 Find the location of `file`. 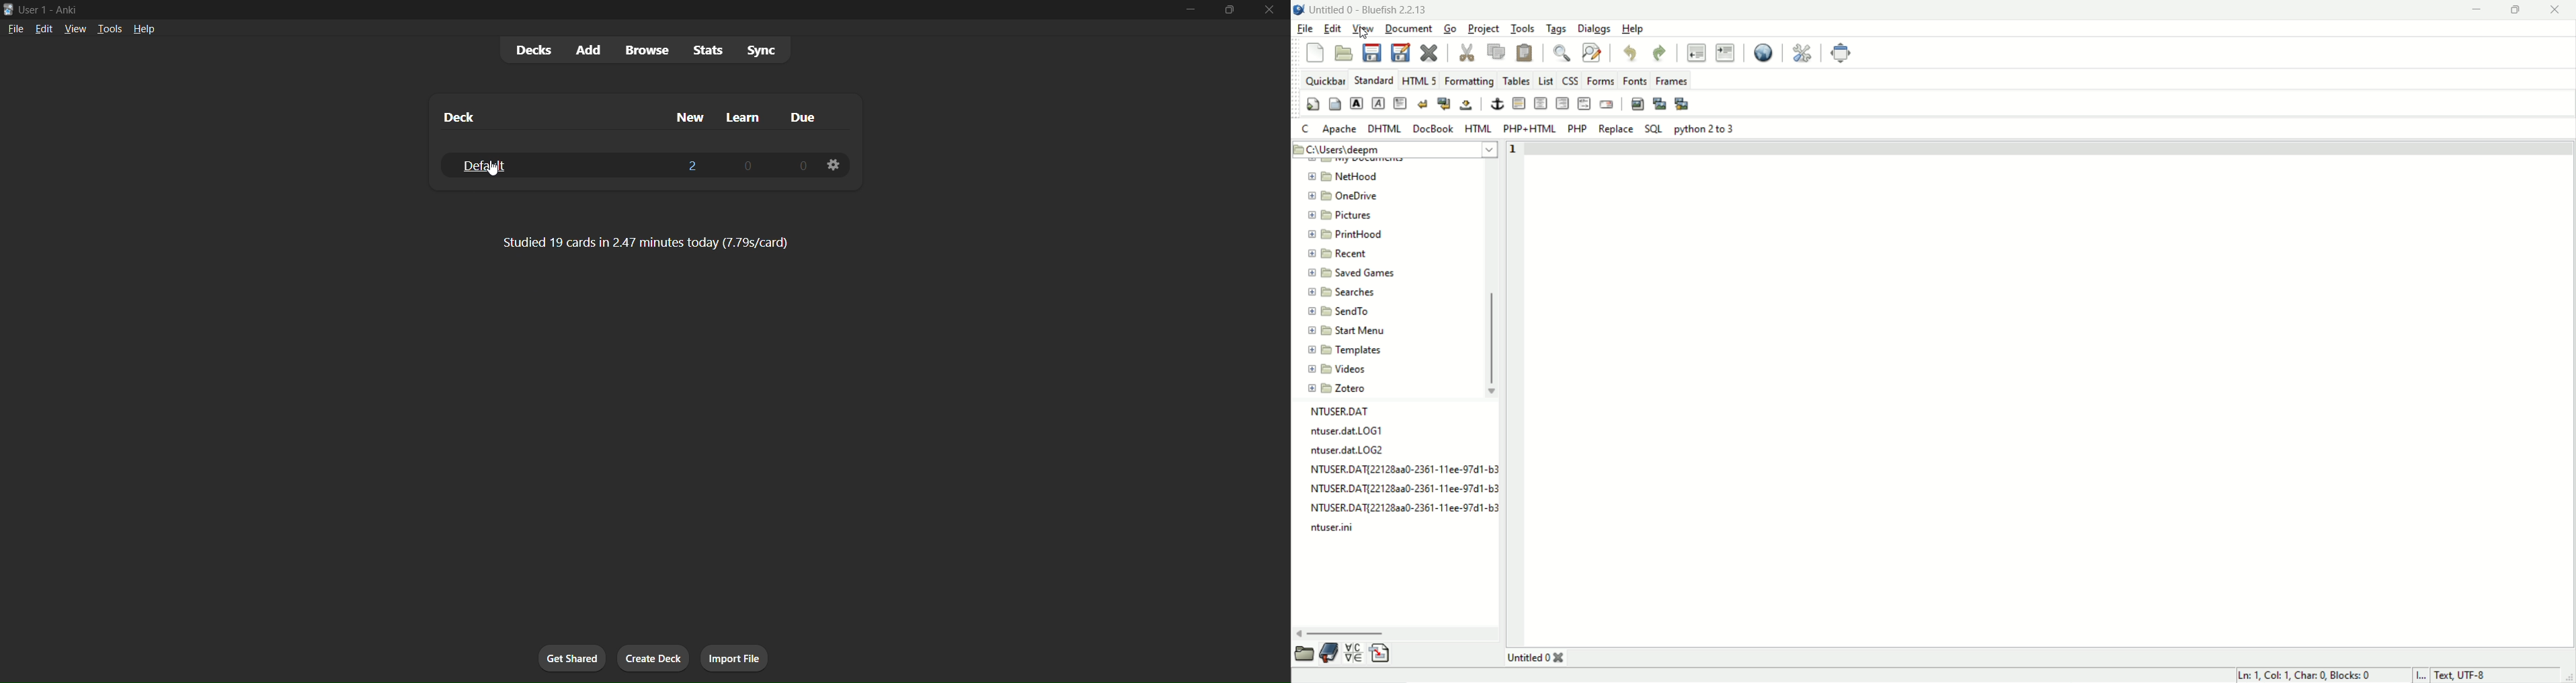

file is located at coordinates (15, 32).